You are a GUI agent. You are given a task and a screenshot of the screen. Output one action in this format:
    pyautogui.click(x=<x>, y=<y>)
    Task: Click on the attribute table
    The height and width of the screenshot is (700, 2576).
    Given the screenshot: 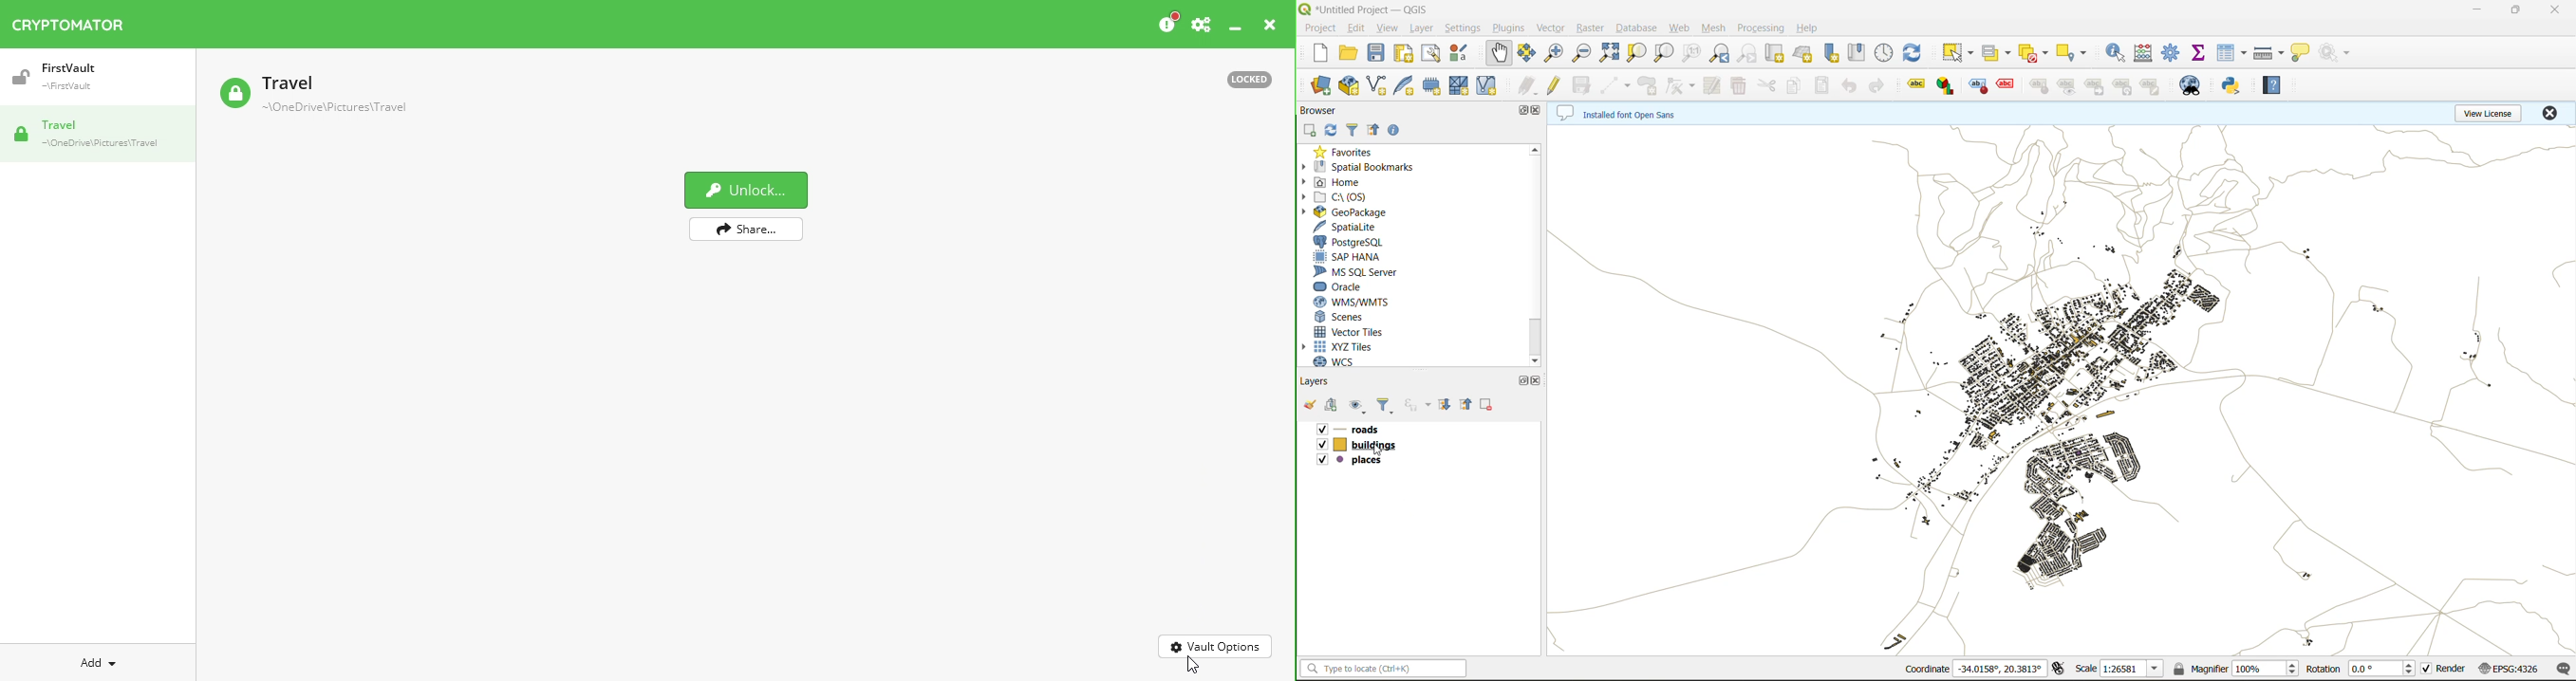 What is the action you would take?
    pyautogui.click(x=2233, y=53)
    